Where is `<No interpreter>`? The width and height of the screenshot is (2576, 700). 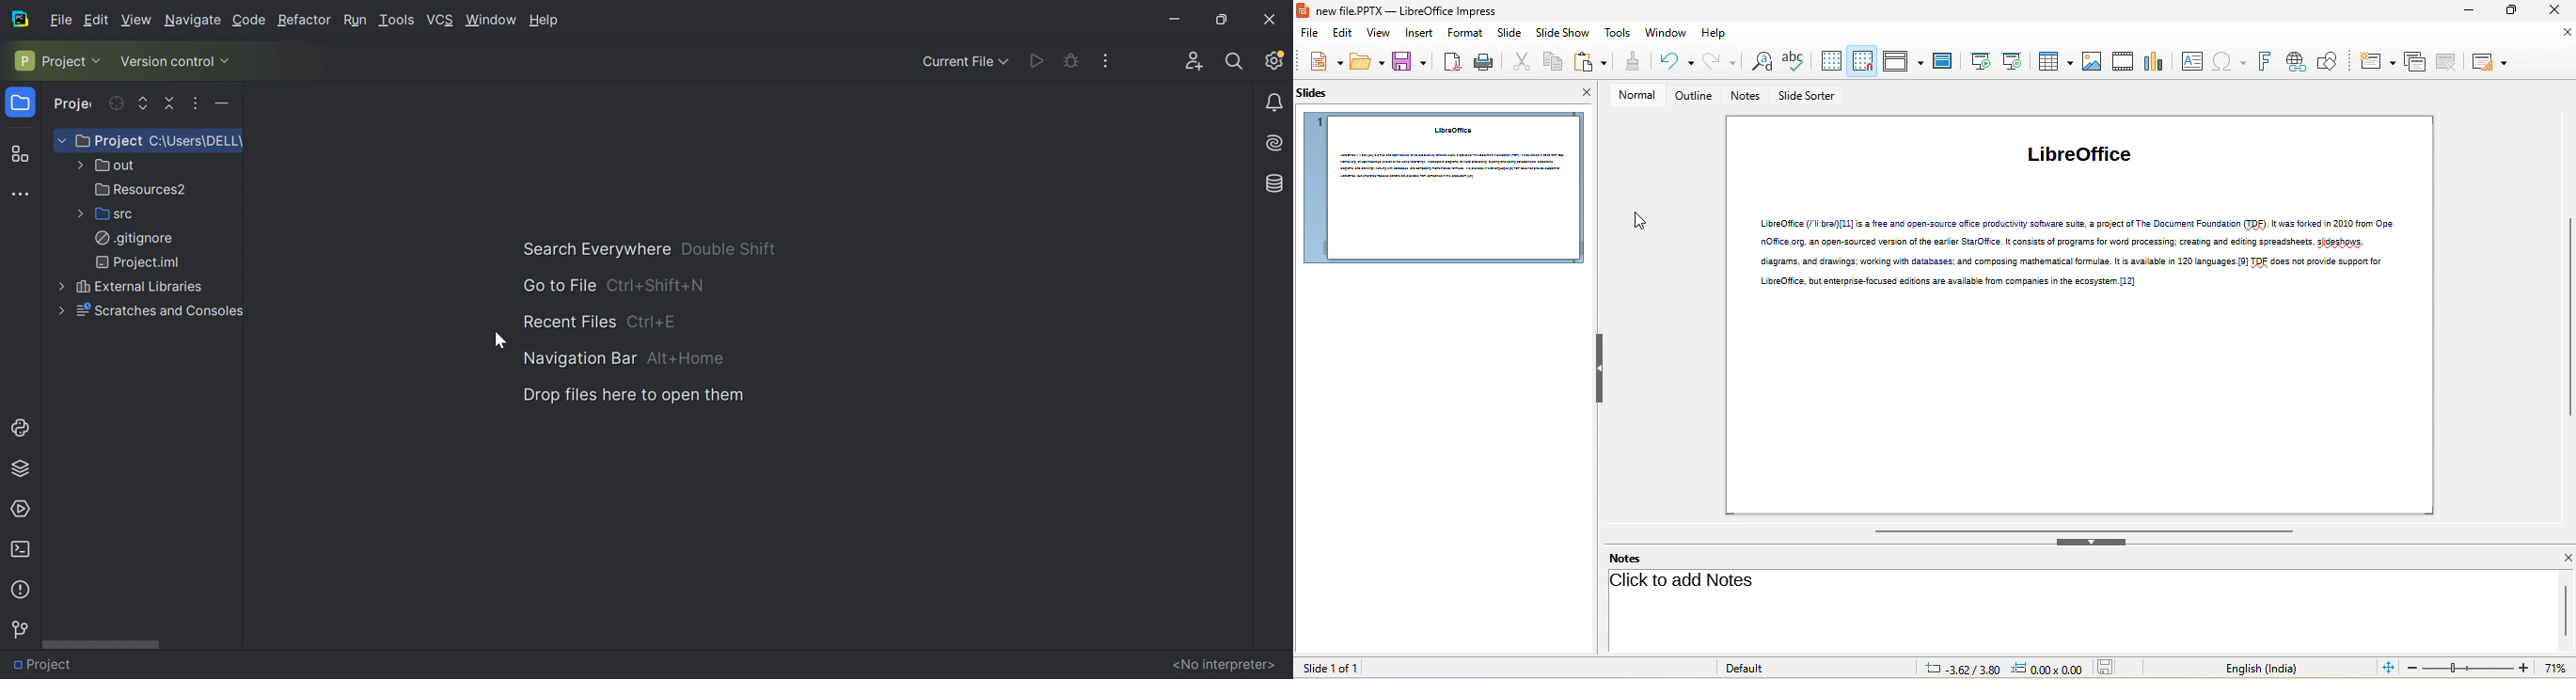 <No interpreter> is located at coordinates (1223, 664).